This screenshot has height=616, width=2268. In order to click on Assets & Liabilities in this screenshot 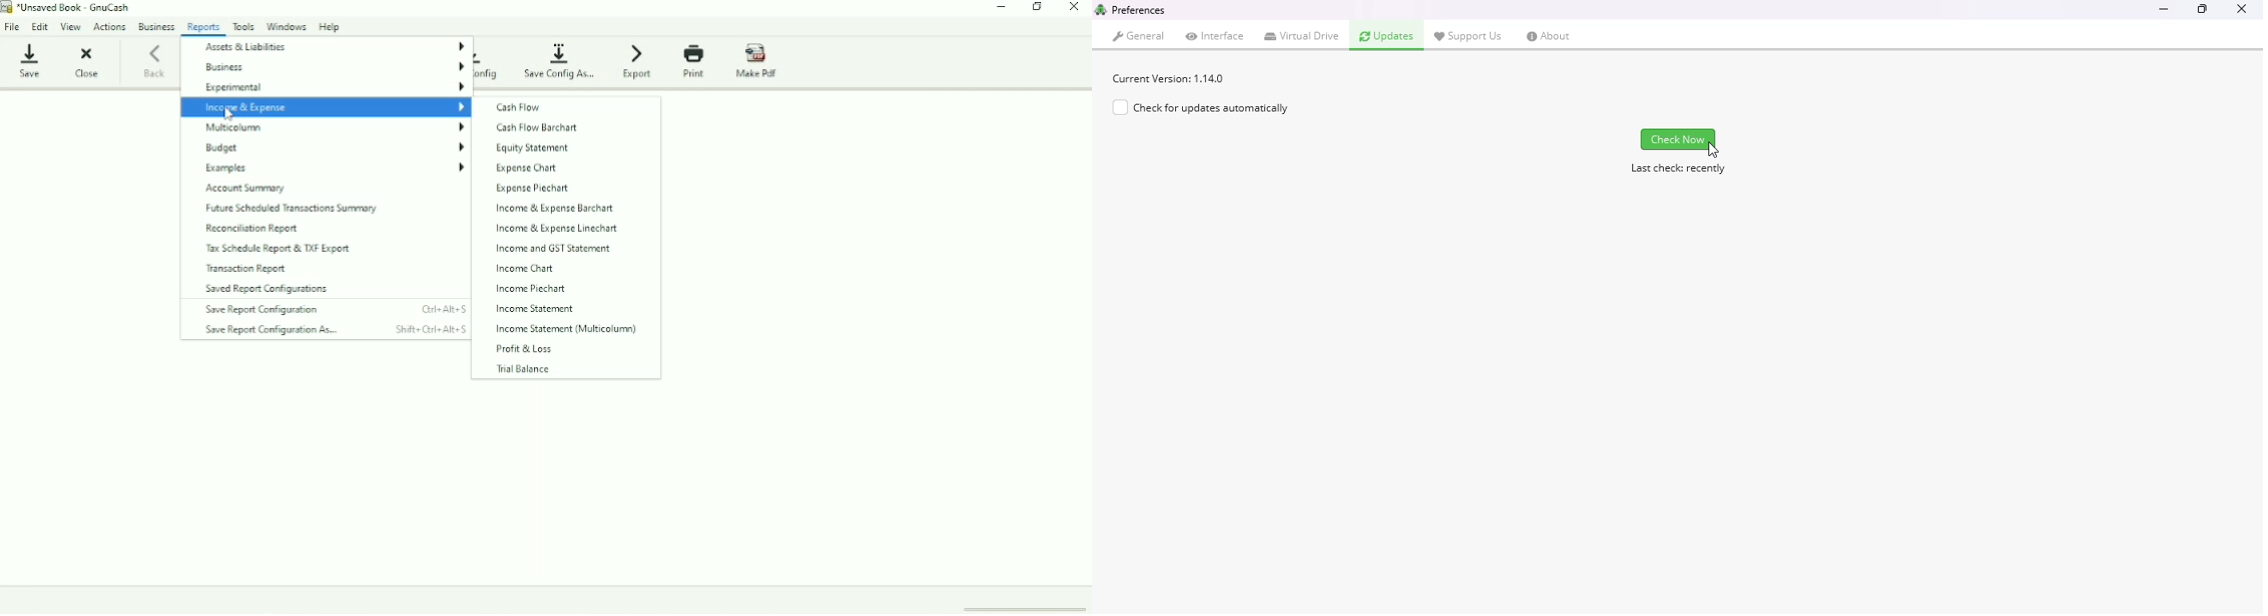, I will do `click(334, 47)`.